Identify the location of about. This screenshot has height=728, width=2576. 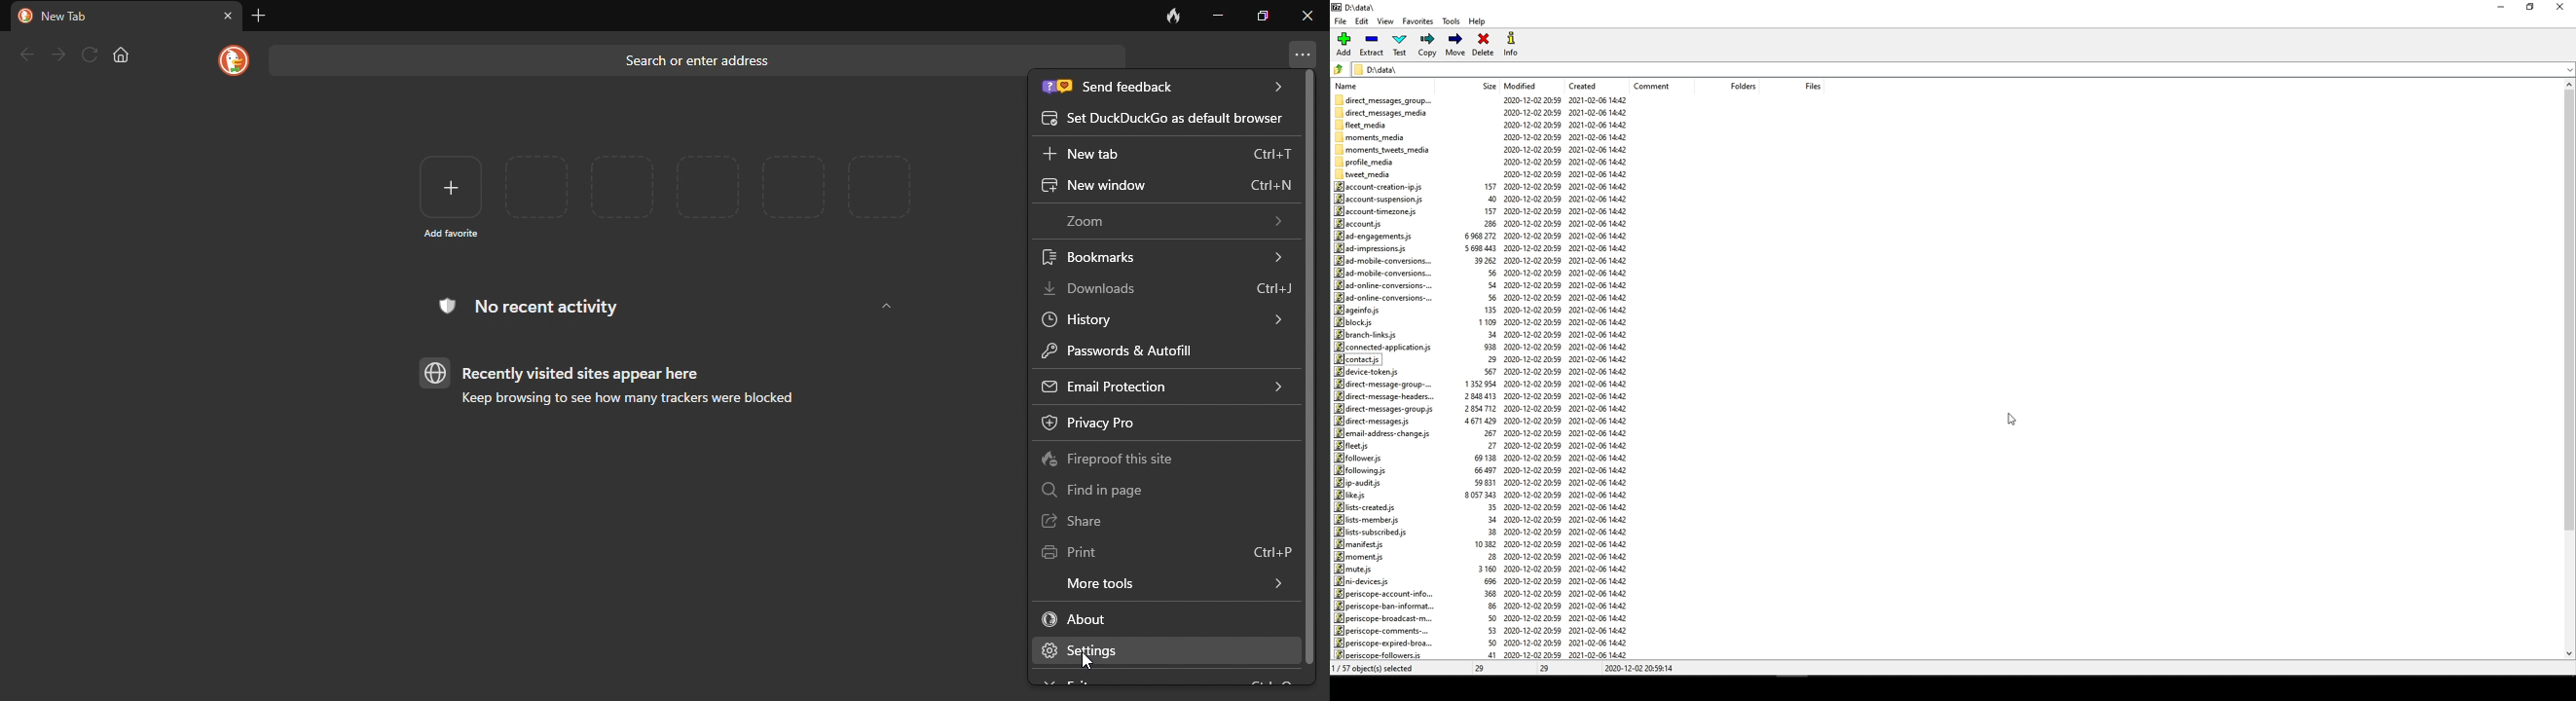
(1109, 618).